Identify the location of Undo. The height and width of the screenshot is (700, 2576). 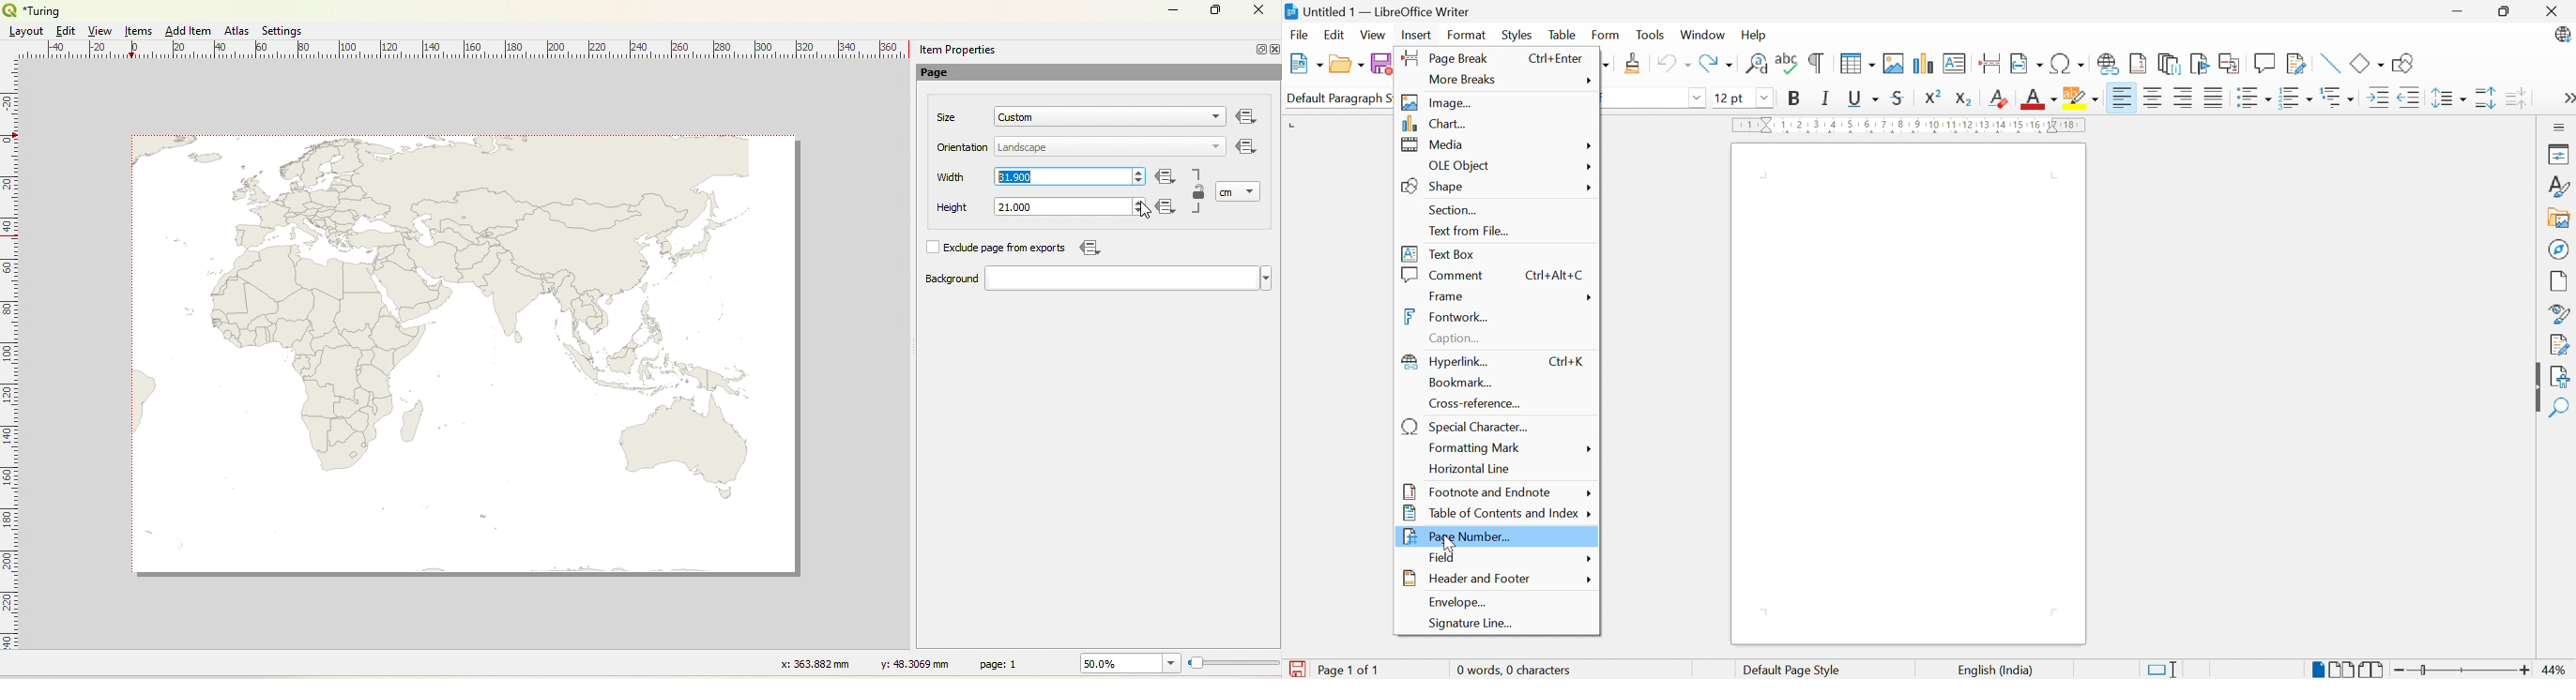
(1674, 64).